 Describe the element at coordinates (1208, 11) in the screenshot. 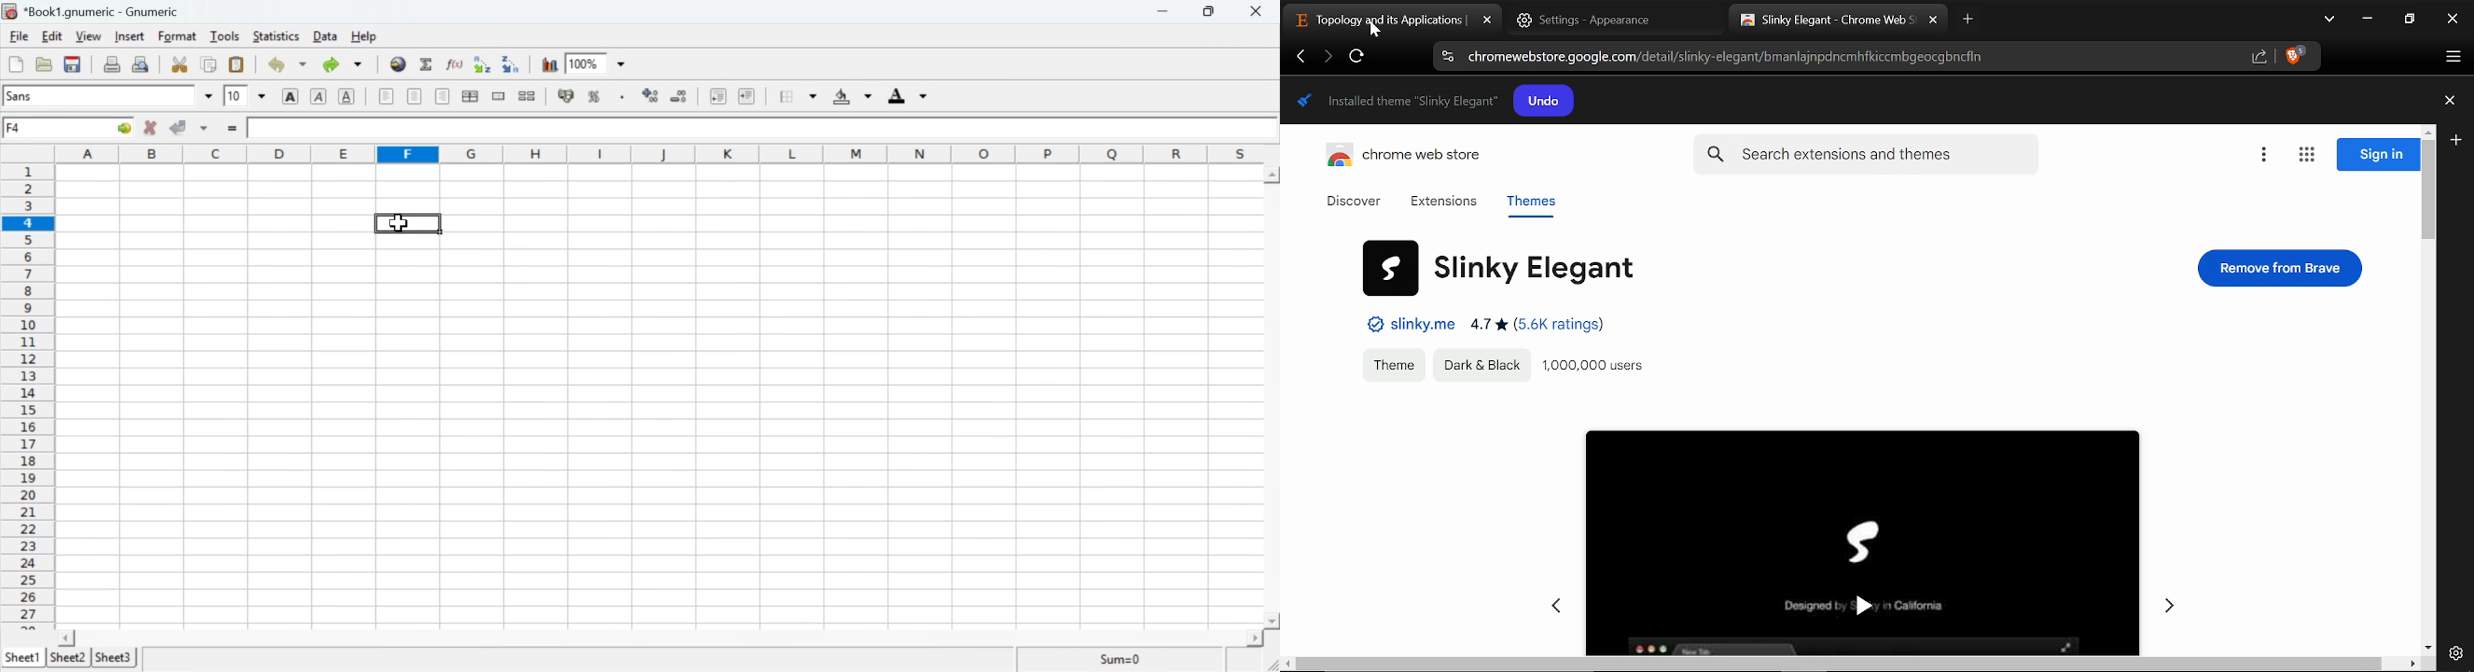

I see `Minimise` at that location.